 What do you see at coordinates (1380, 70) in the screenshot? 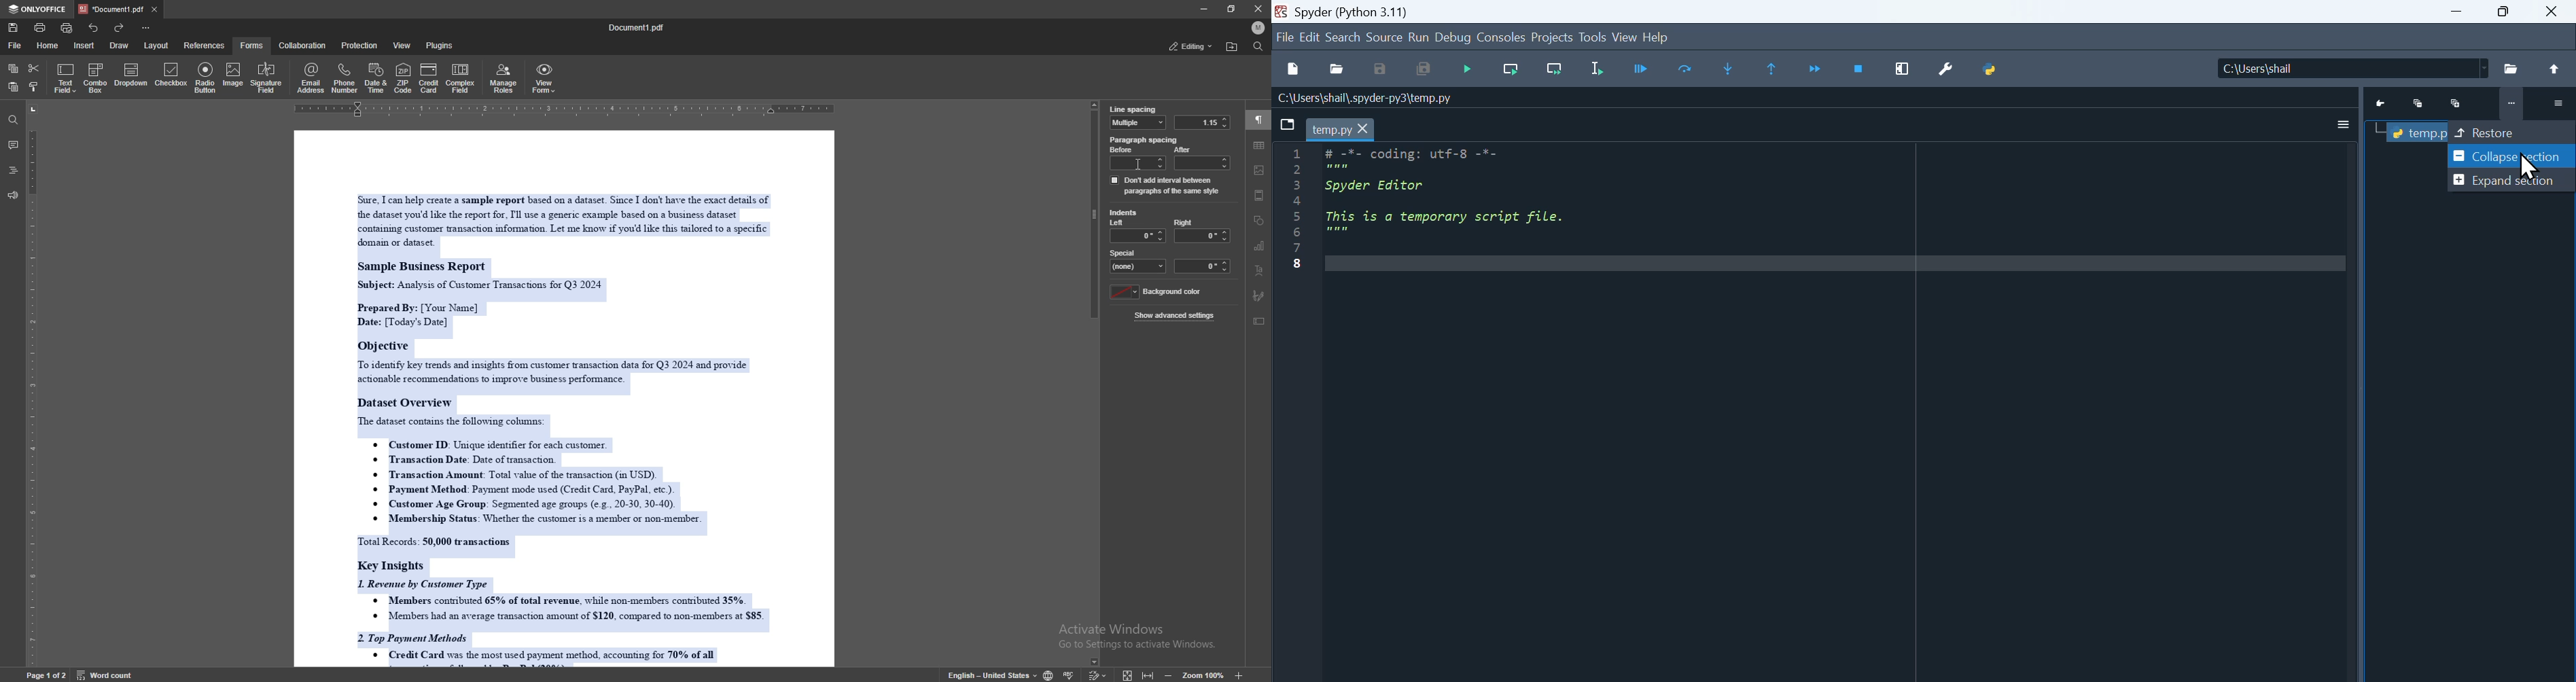
I see `Save as` at bounding box center [1380, 70].